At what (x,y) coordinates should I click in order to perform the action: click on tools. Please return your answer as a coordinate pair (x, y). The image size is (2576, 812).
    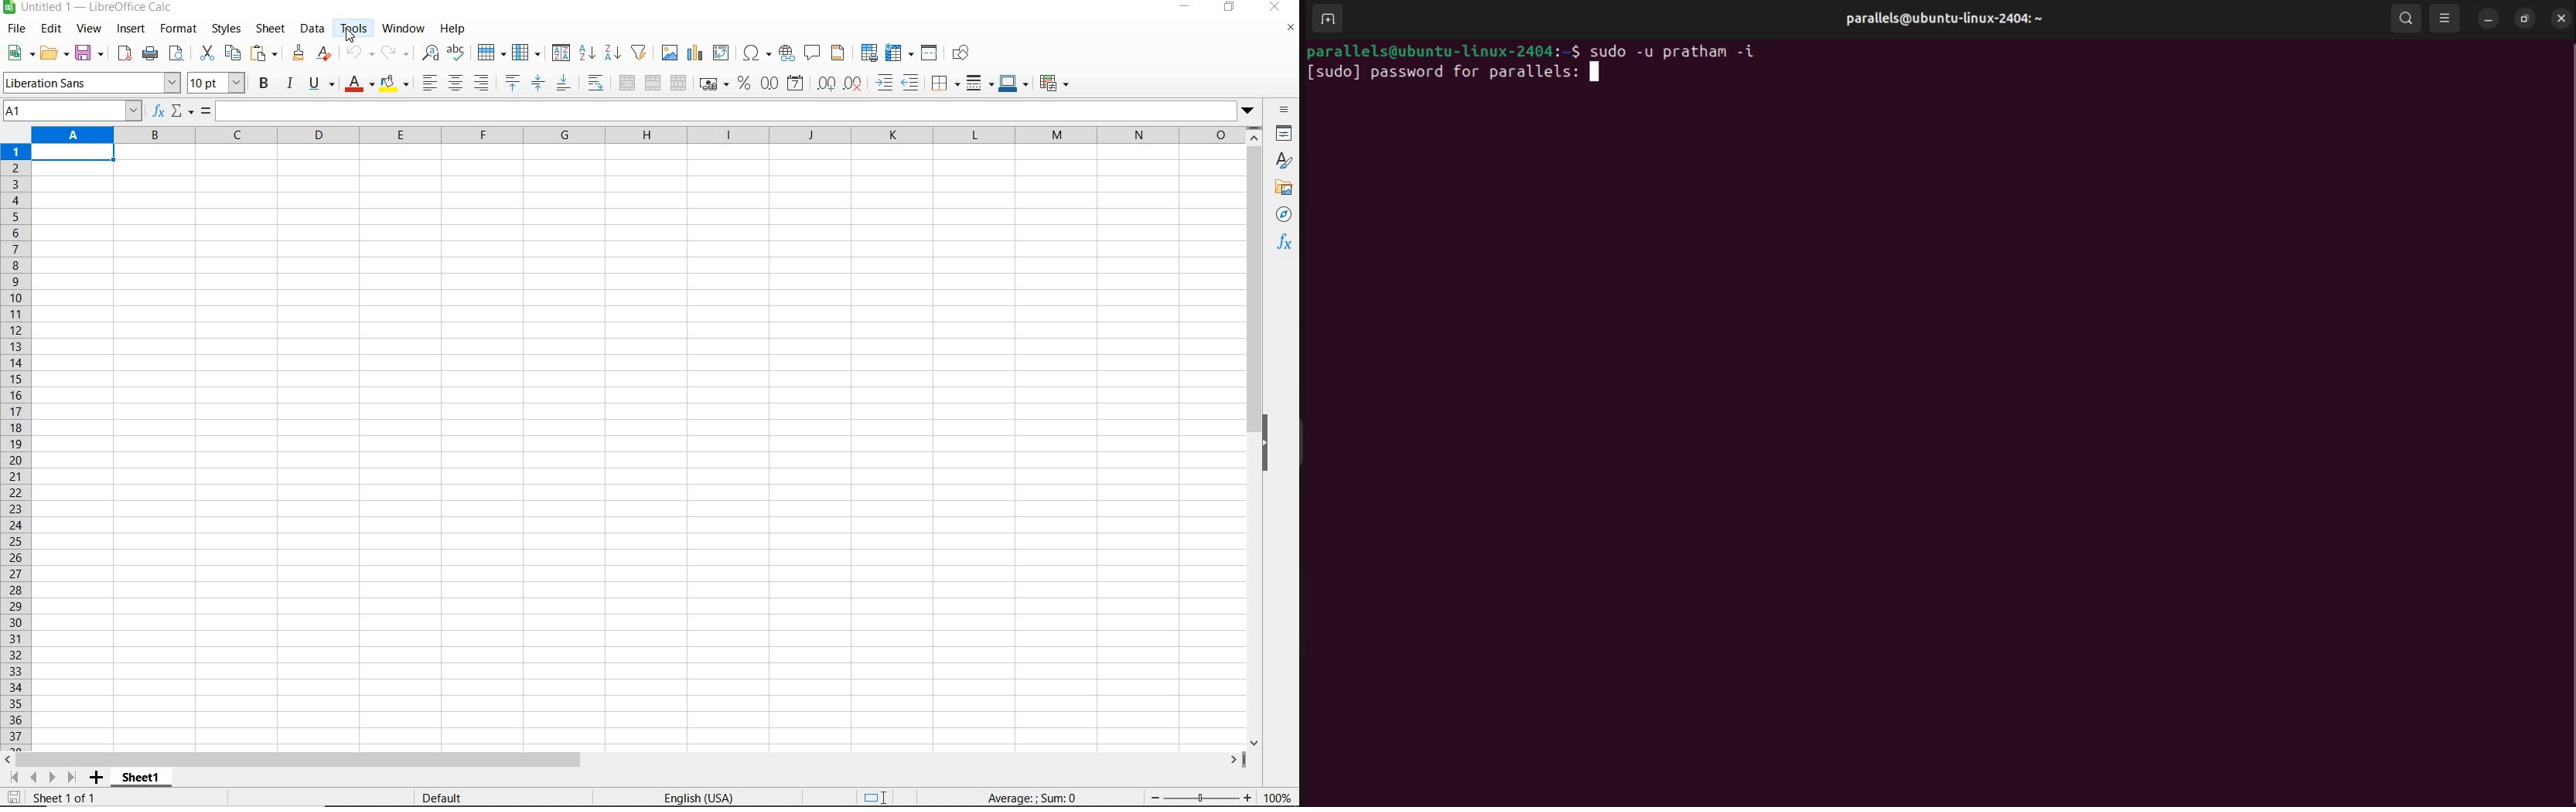
    Looking at the image, I should click on (353, 29).